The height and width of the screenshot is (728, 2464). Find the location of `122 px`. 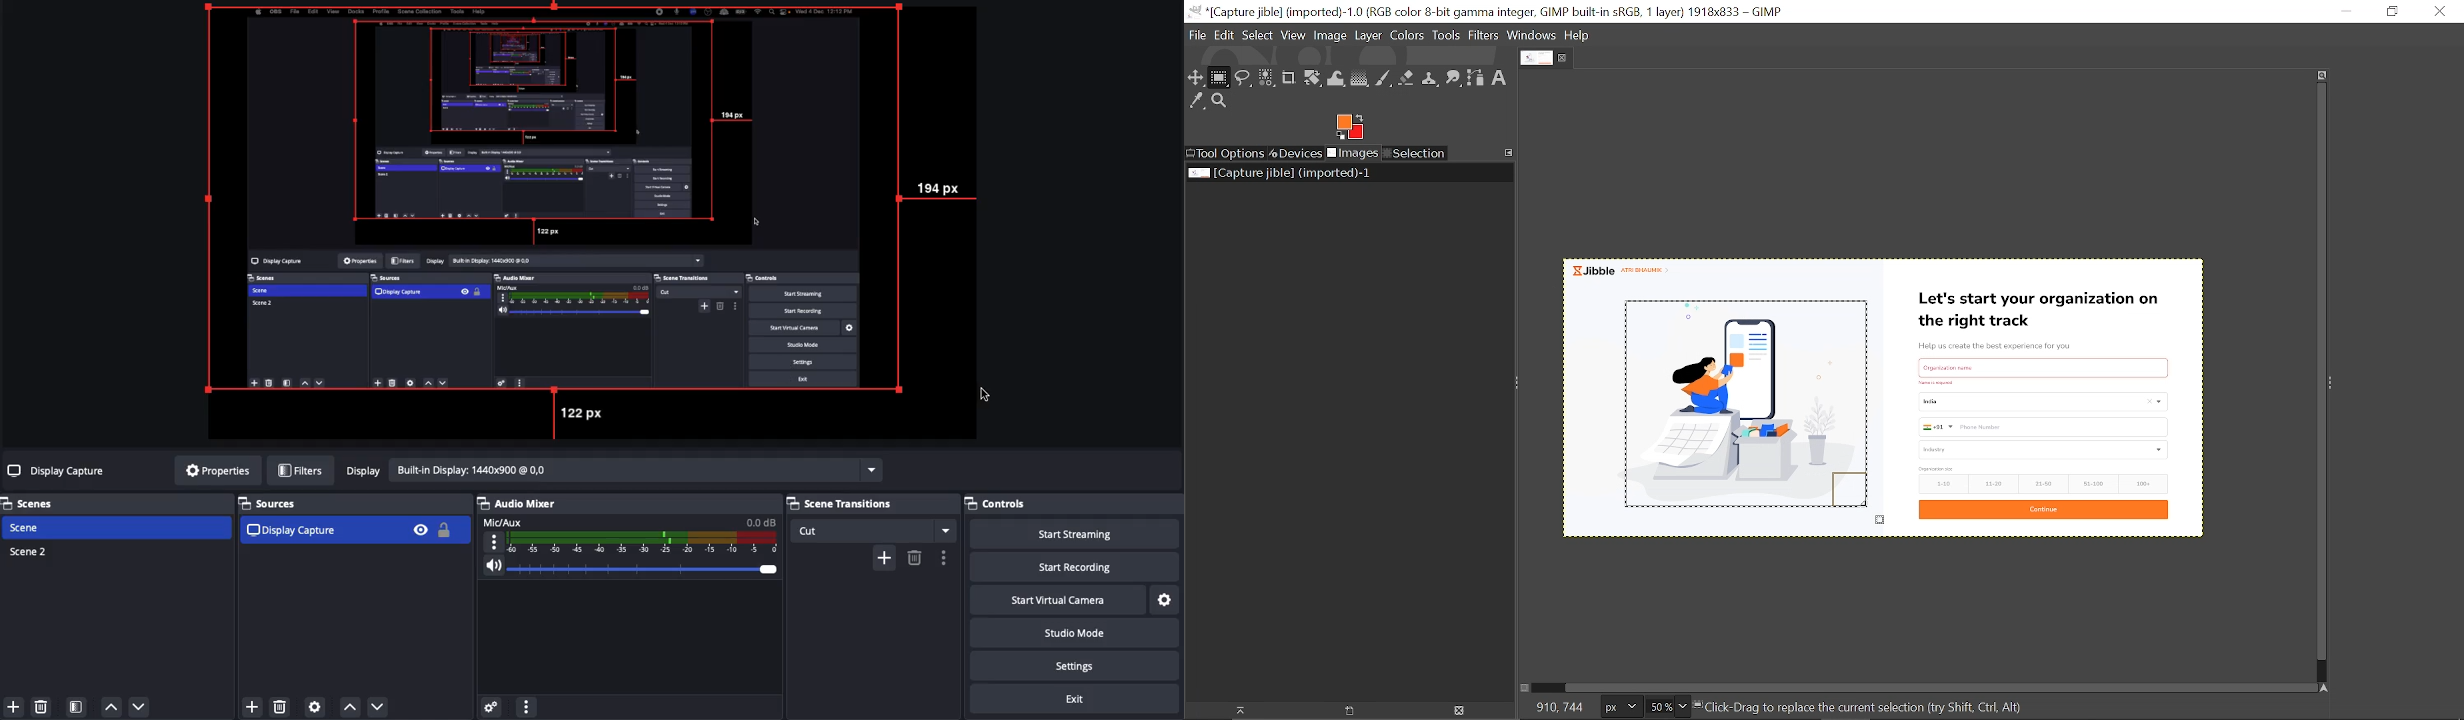

122 px is located at coordinates (585, 414).